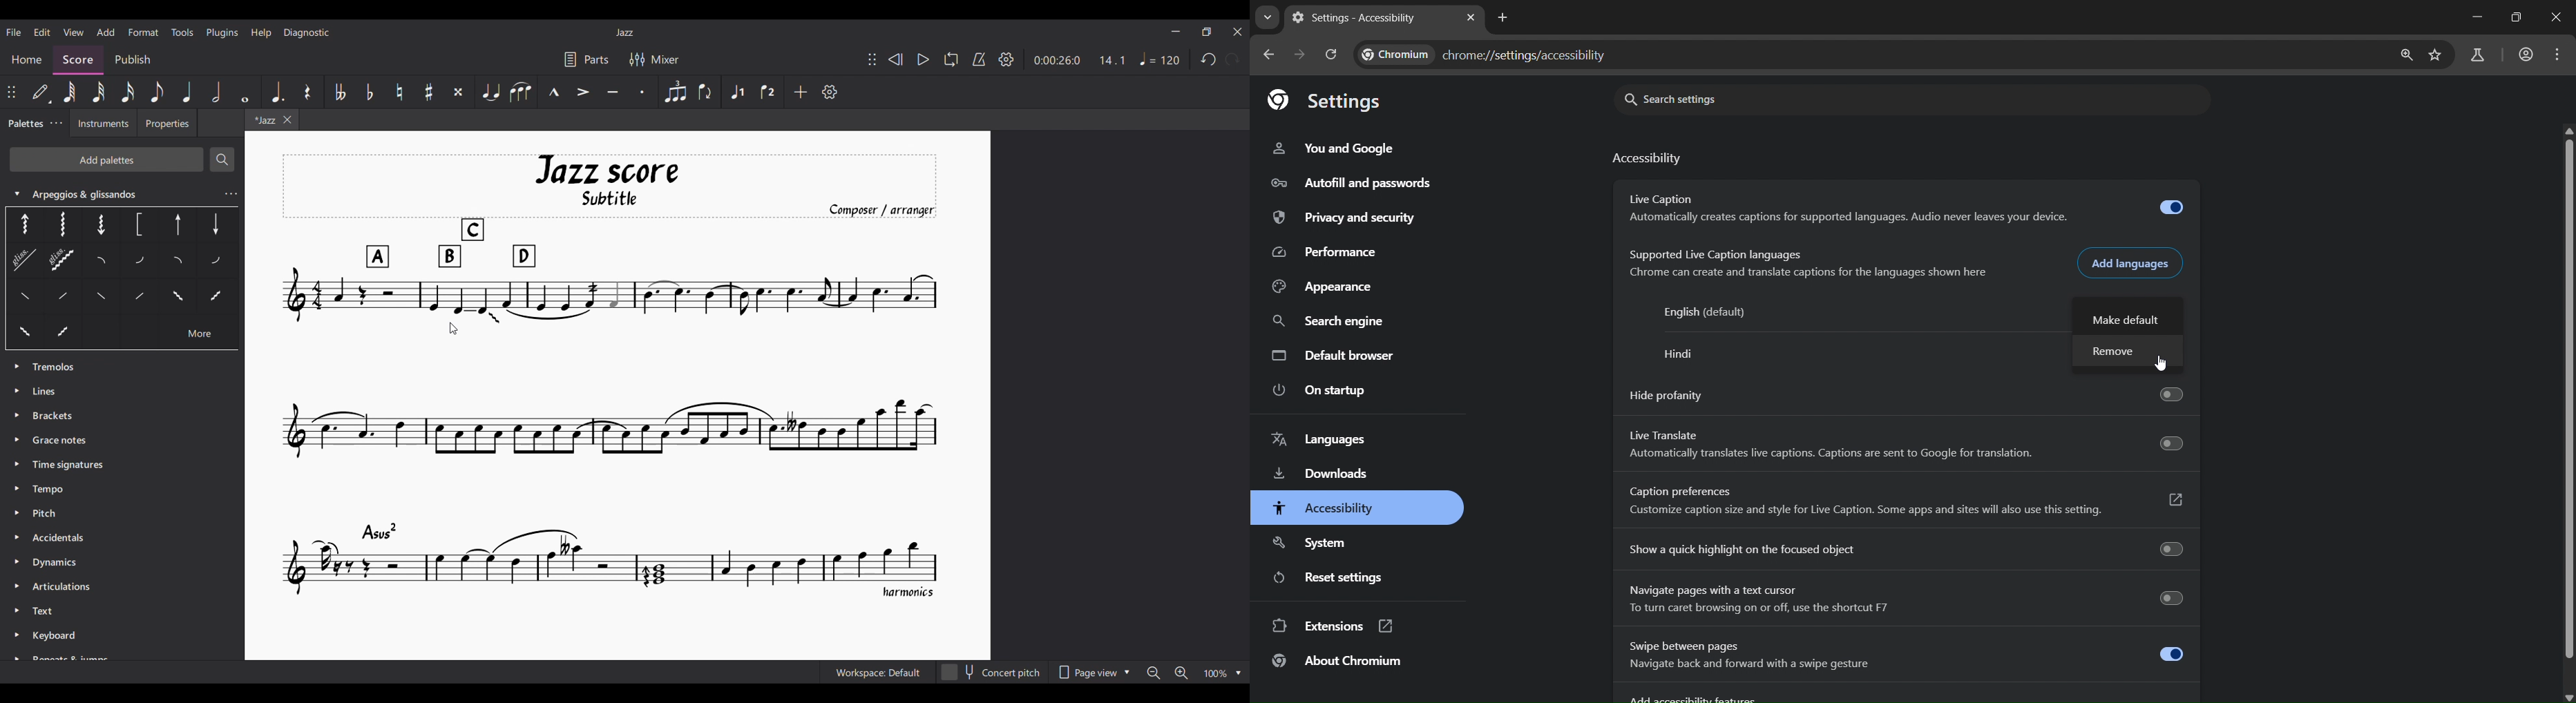 This screenshot has width=2576, height=728. Describe the element at coordinates (46, 512) in the screenshot. I see `Pitch` at that location.